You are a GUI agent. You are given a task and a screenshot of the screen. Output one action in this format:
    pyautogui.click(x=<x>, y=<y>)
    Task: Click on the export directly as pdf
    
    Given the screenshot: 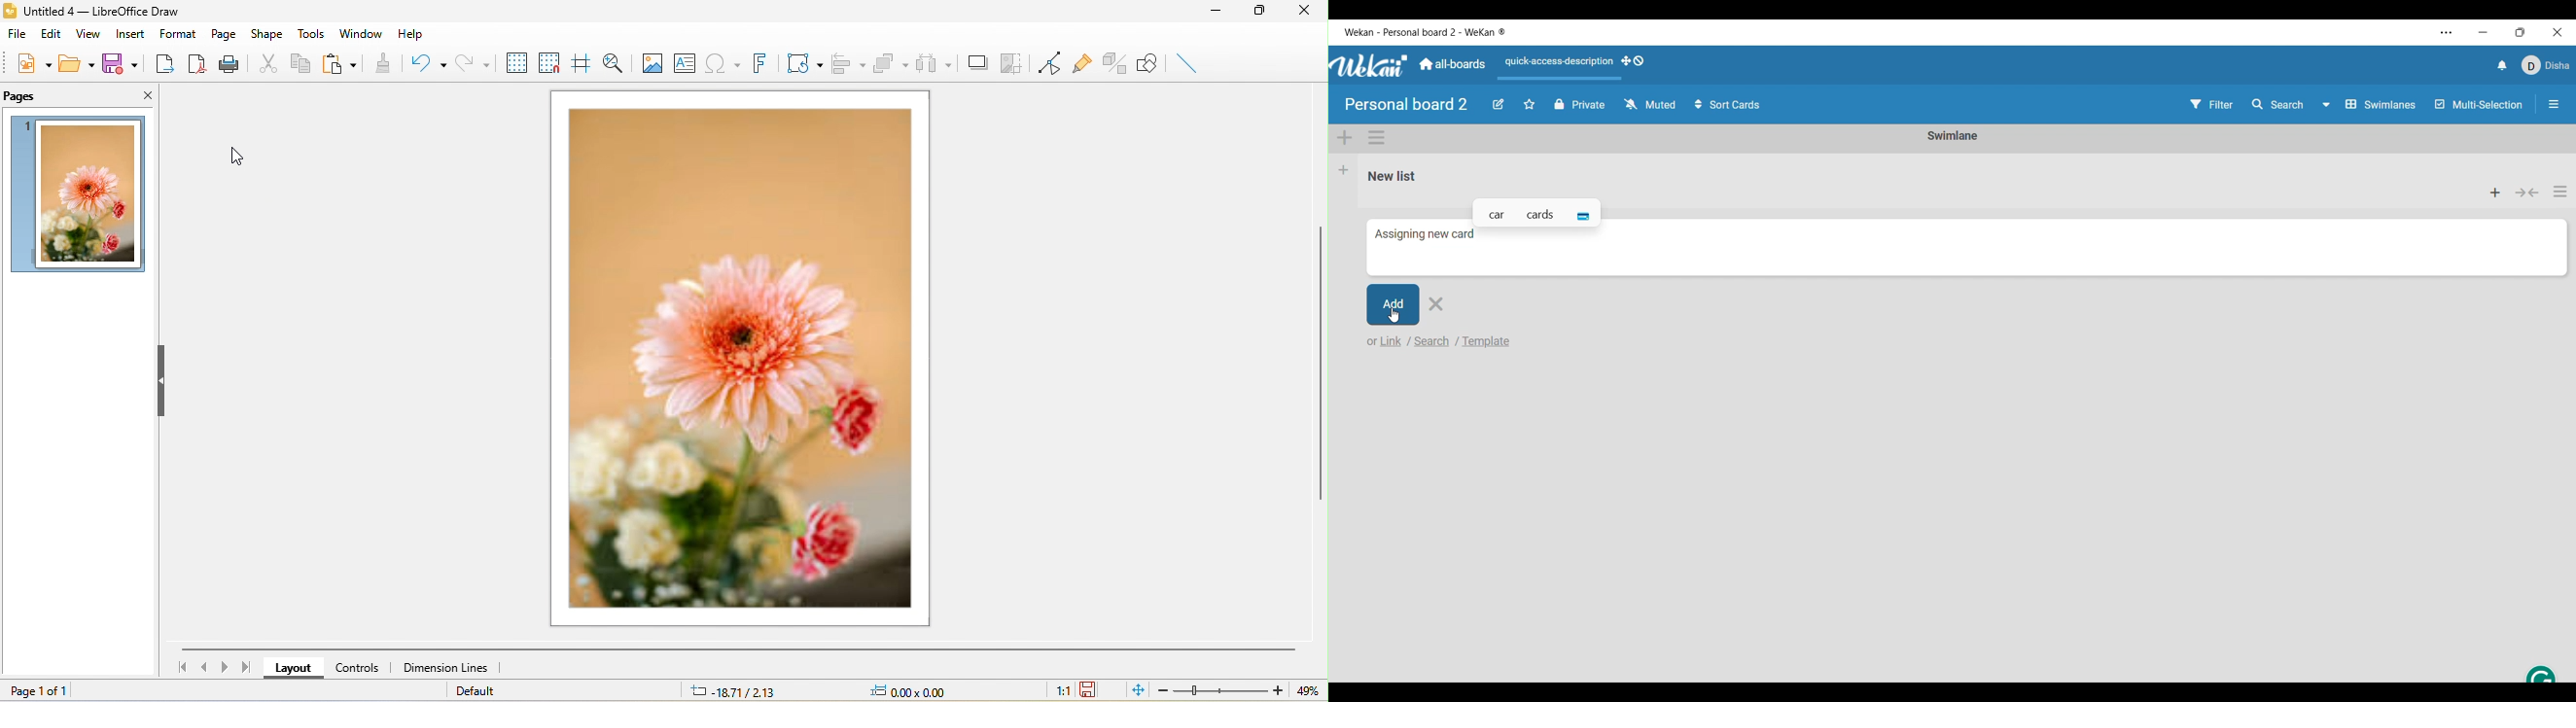 What is the action you would take?
    pyautogui.click(x=198, y=66)
    